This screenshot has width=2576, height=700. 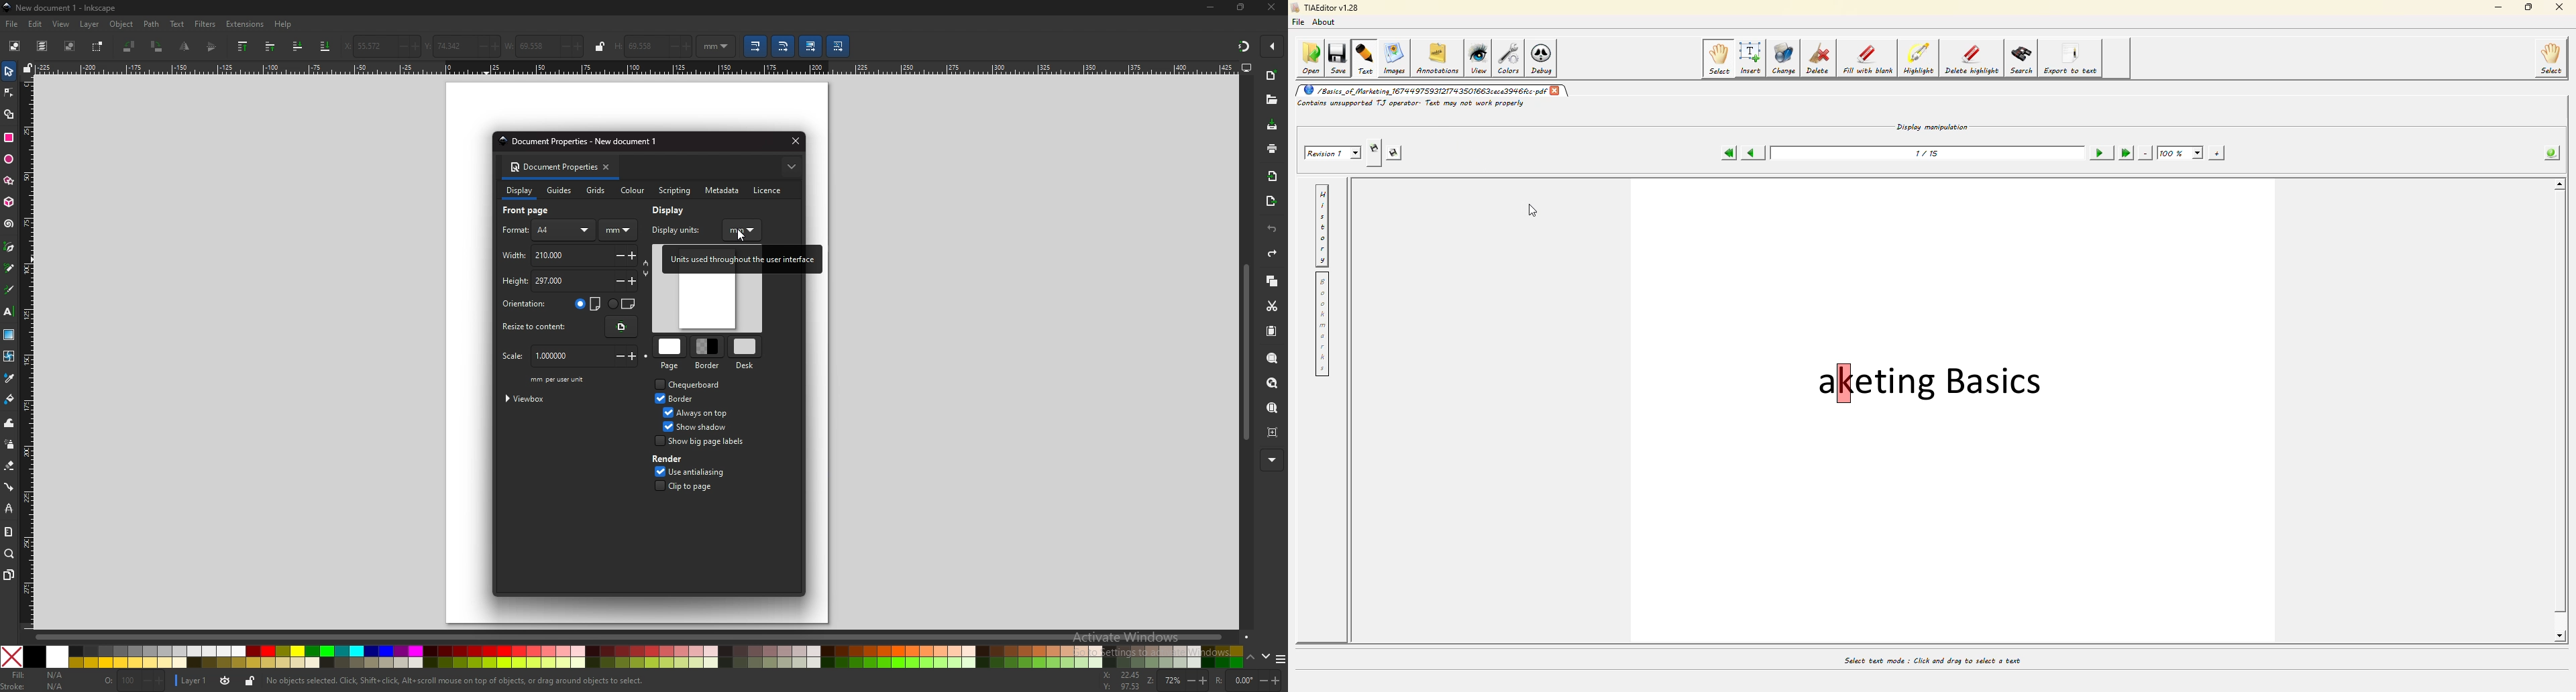 I want to click on shape builder, so click(x=9, y=114).